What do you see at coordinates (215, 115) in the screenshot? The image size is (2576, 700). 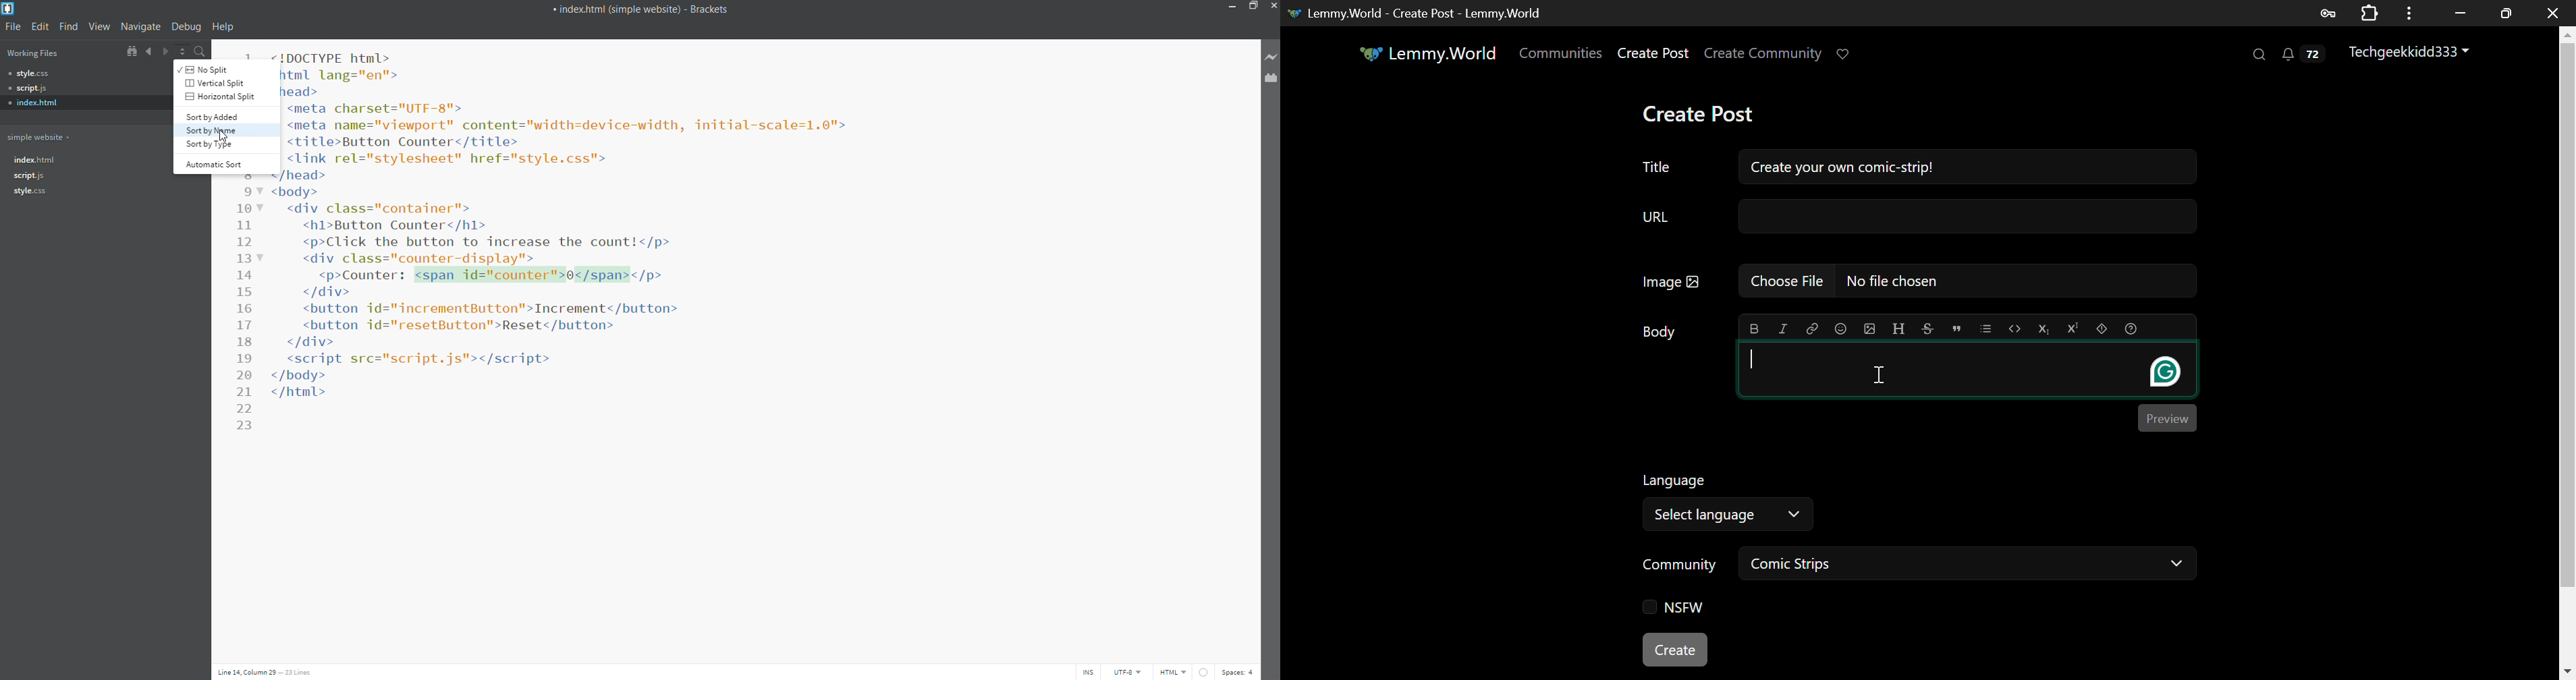 I see `sort by added` at bounding box center [215, 115].